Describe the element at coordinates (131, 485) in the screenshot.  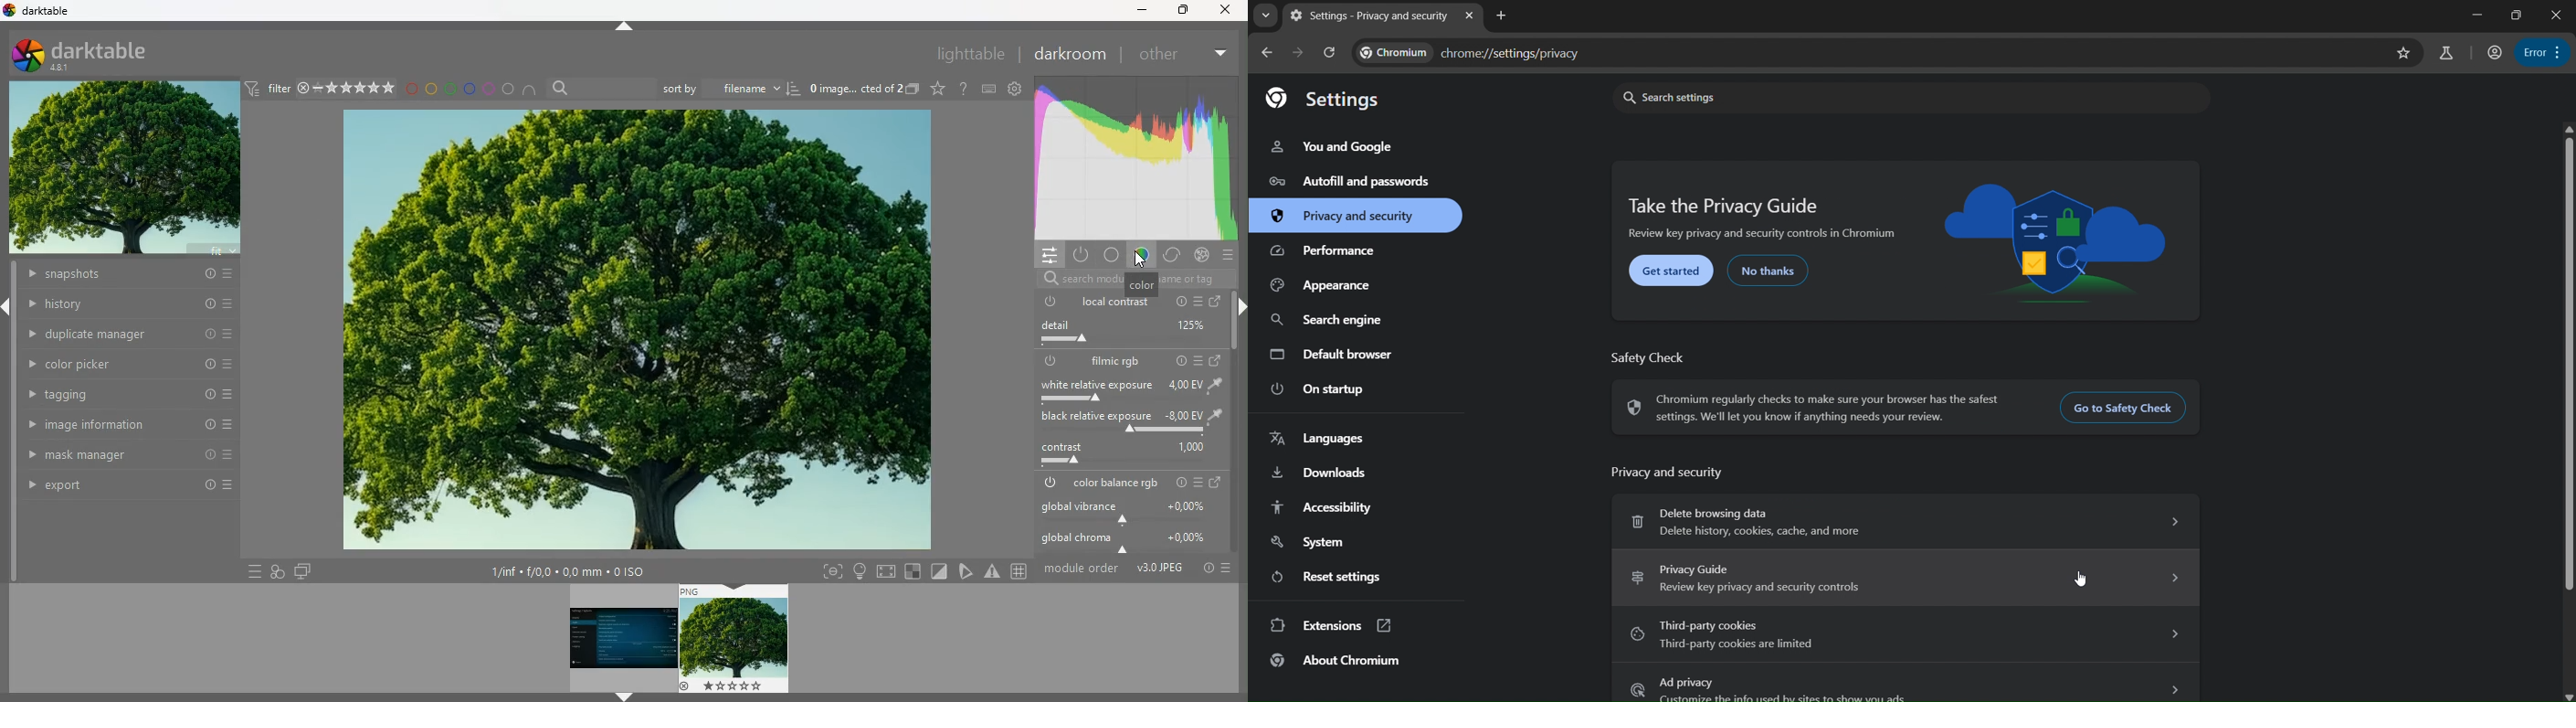
I see `export` at that location.